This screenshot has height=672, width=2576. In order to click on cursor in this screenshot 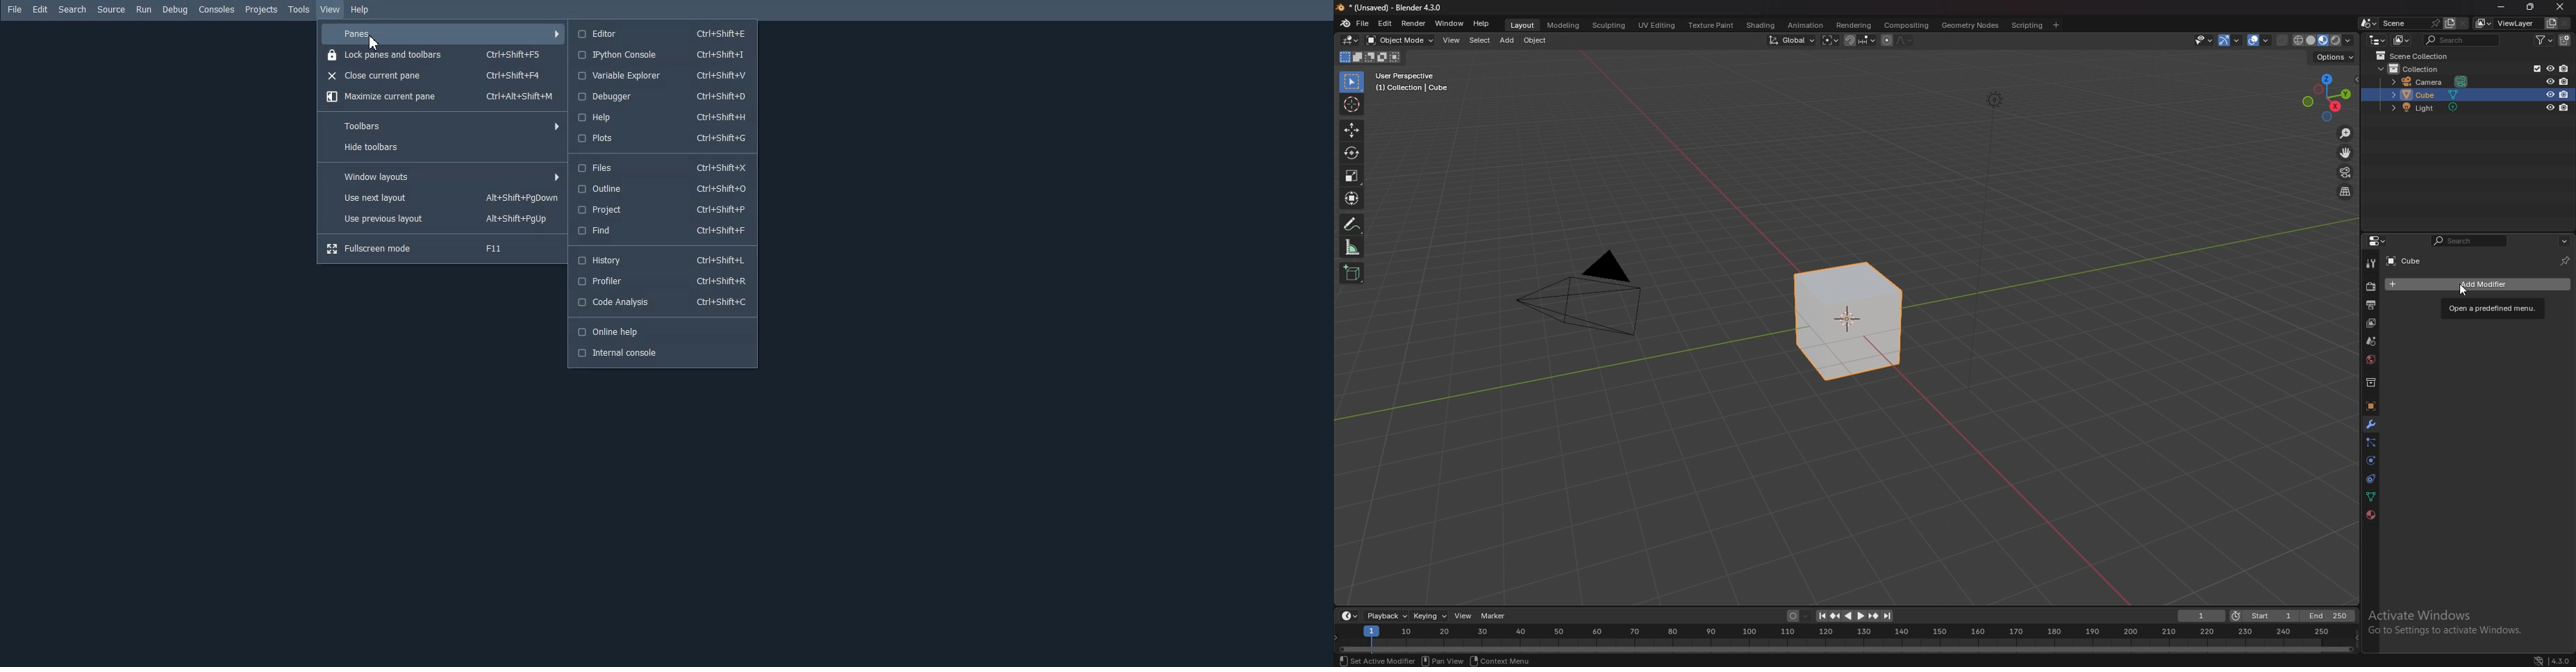, I will do `click(1352, 104)`.